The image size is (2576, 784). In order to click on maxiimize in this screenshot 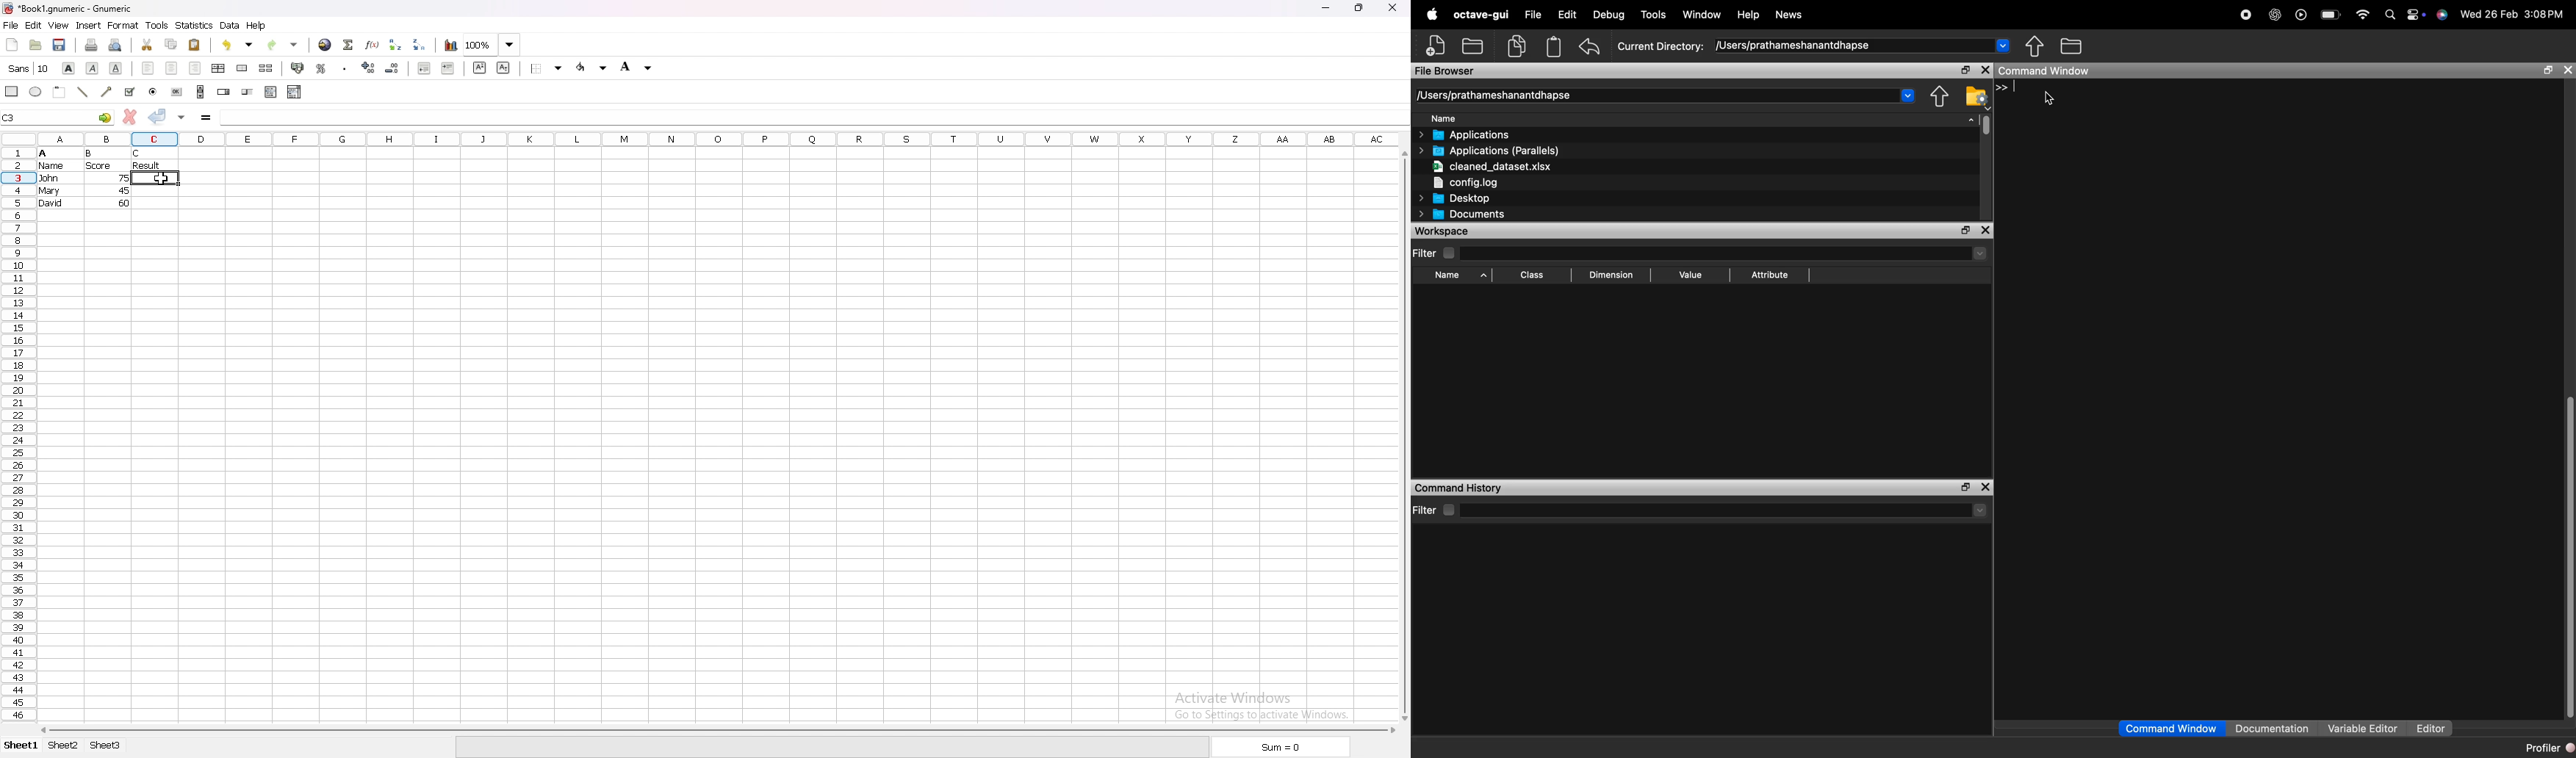, I will do `click(1965, 231)`.